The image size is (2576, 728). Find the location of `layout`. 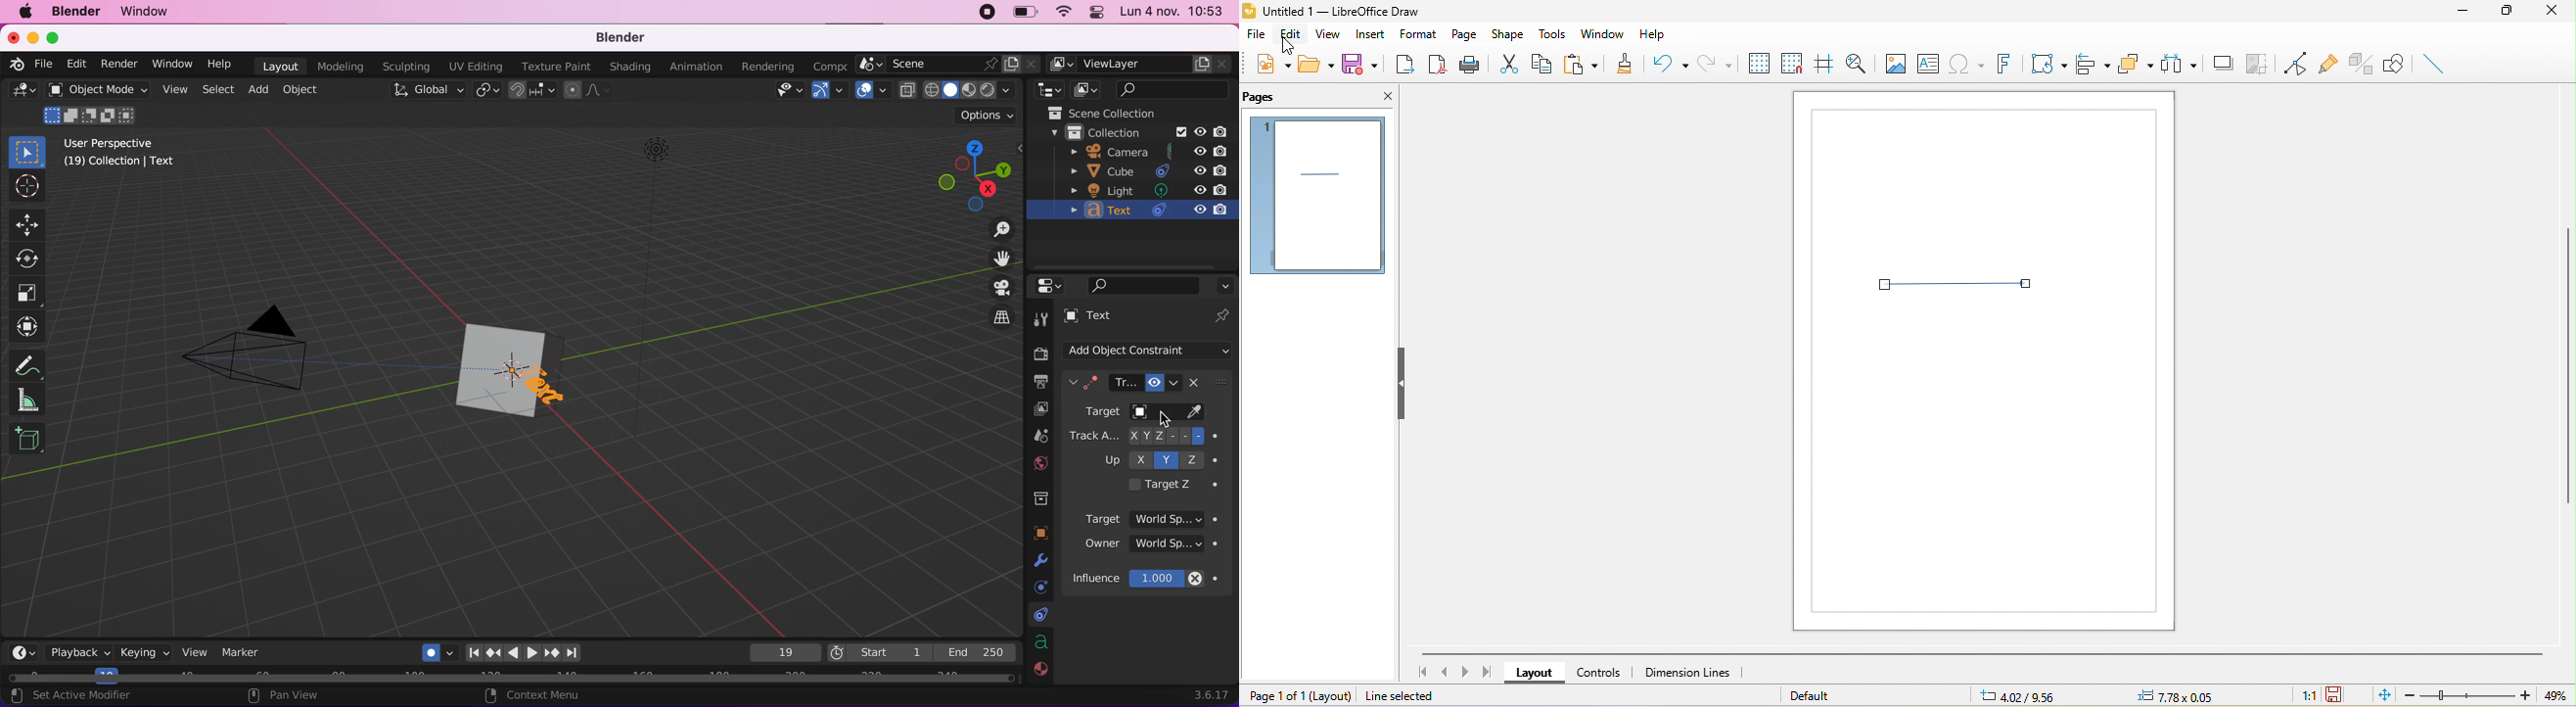

layout is located at coordinates (1531, 674).